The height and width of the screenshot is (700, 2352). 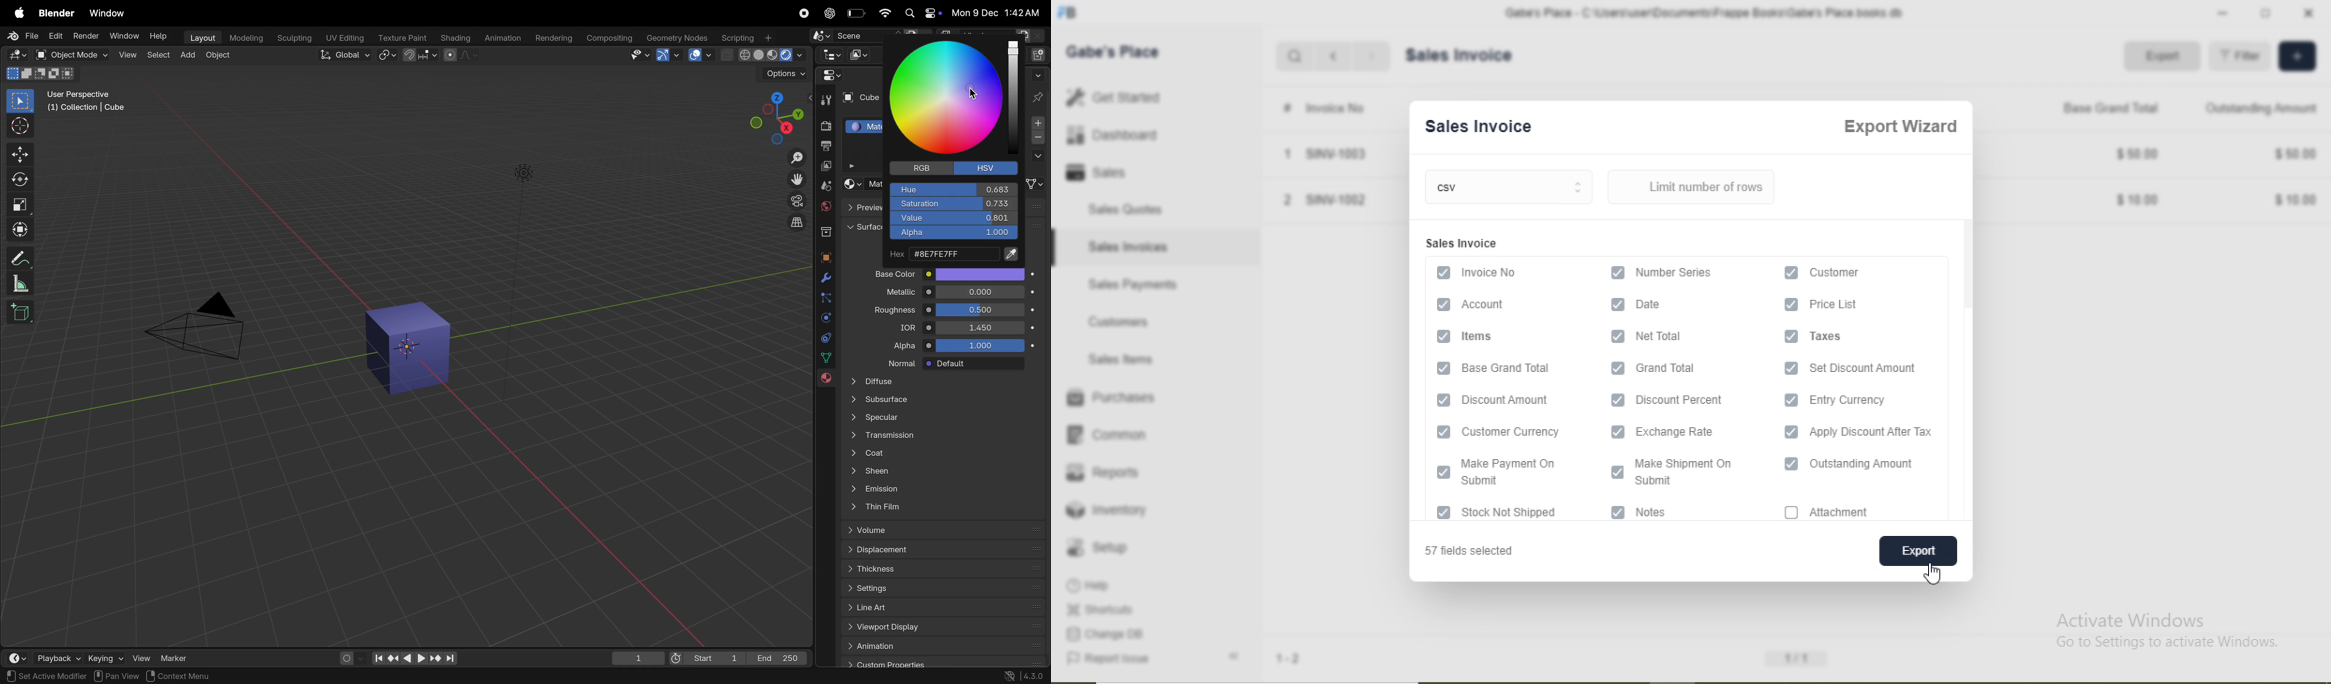 I want to click on Base Grand Total, so click(x=1514, y=370).